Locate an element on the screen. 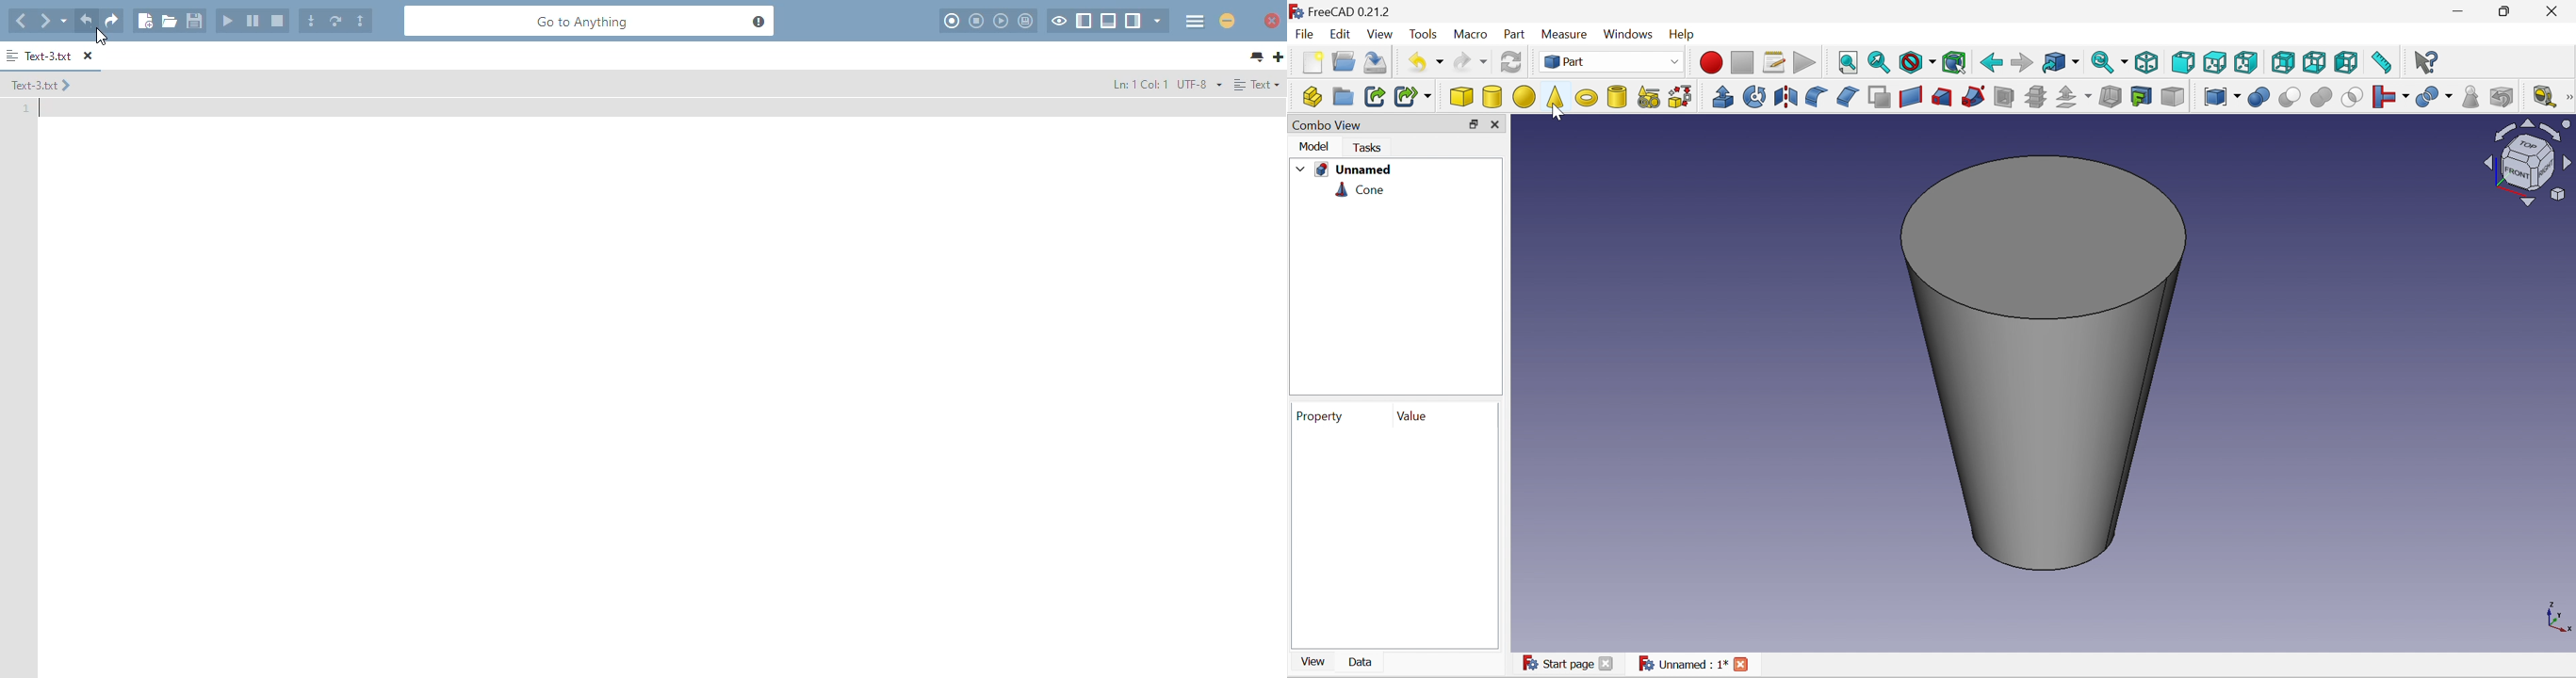  Extrude is located at coordinates (1722, 97).